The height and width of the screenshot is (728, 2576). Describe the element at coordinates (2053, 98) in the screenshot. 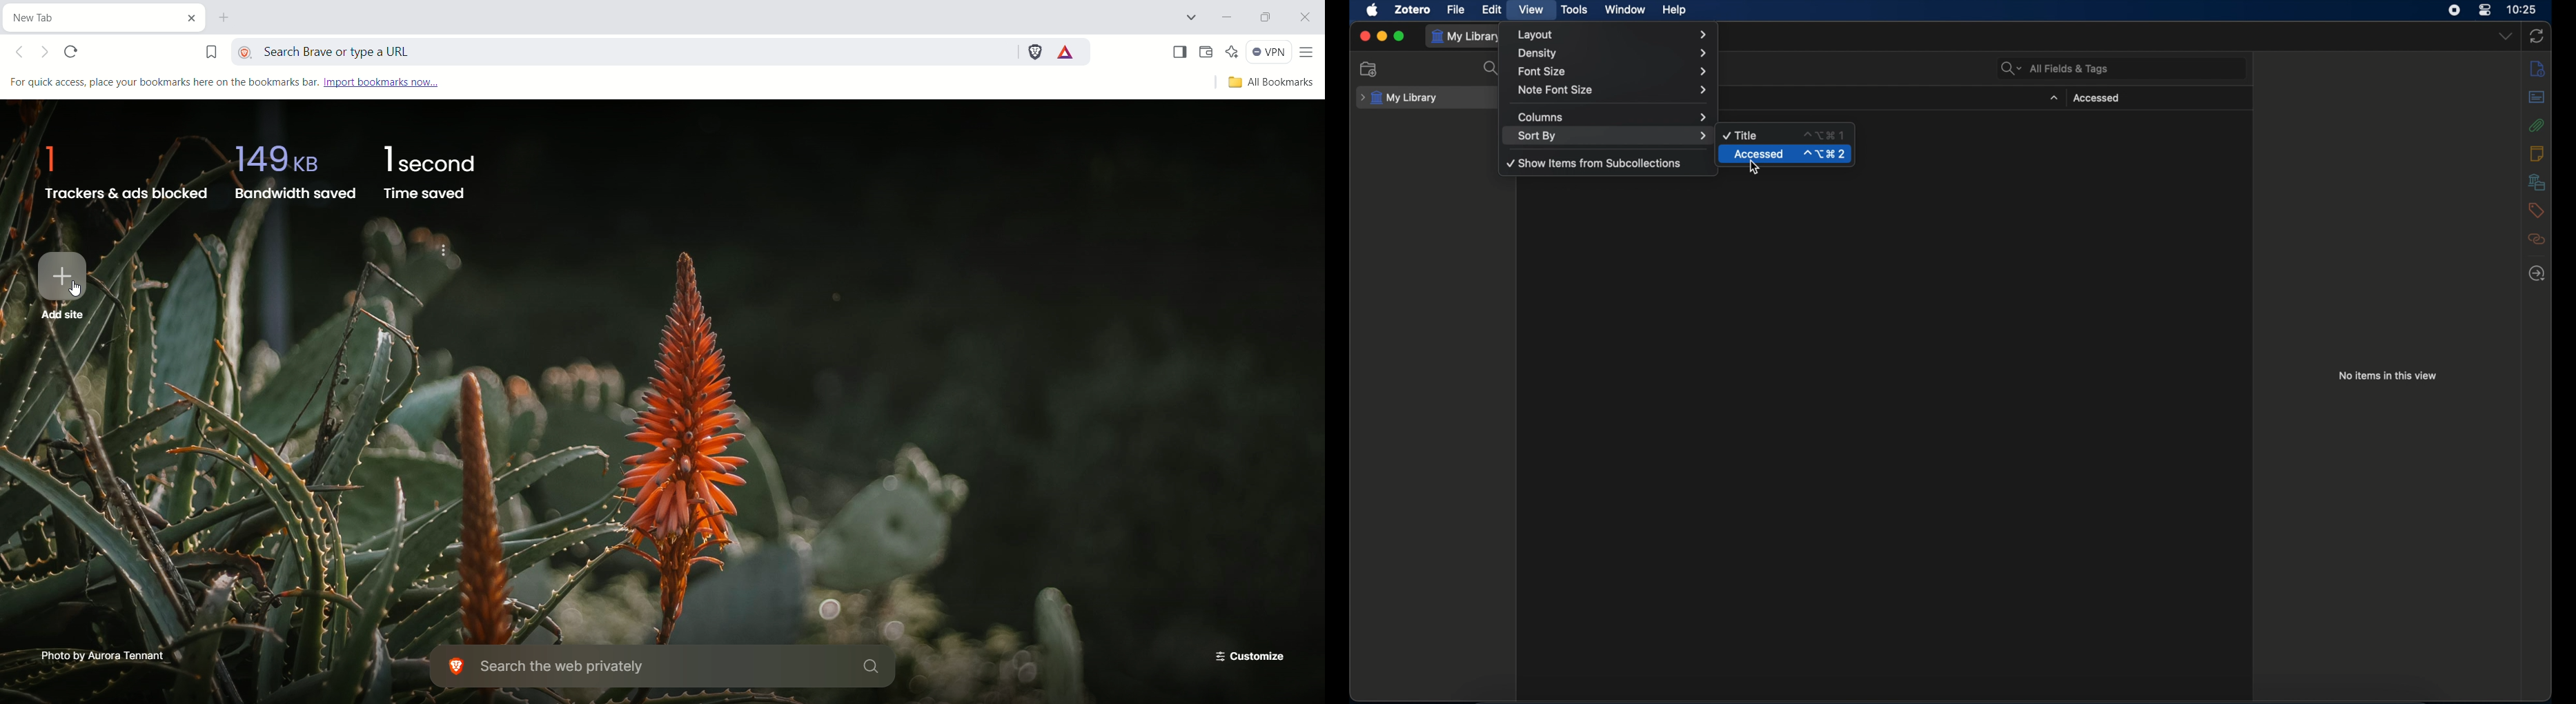

I see `dropdown` at that location.